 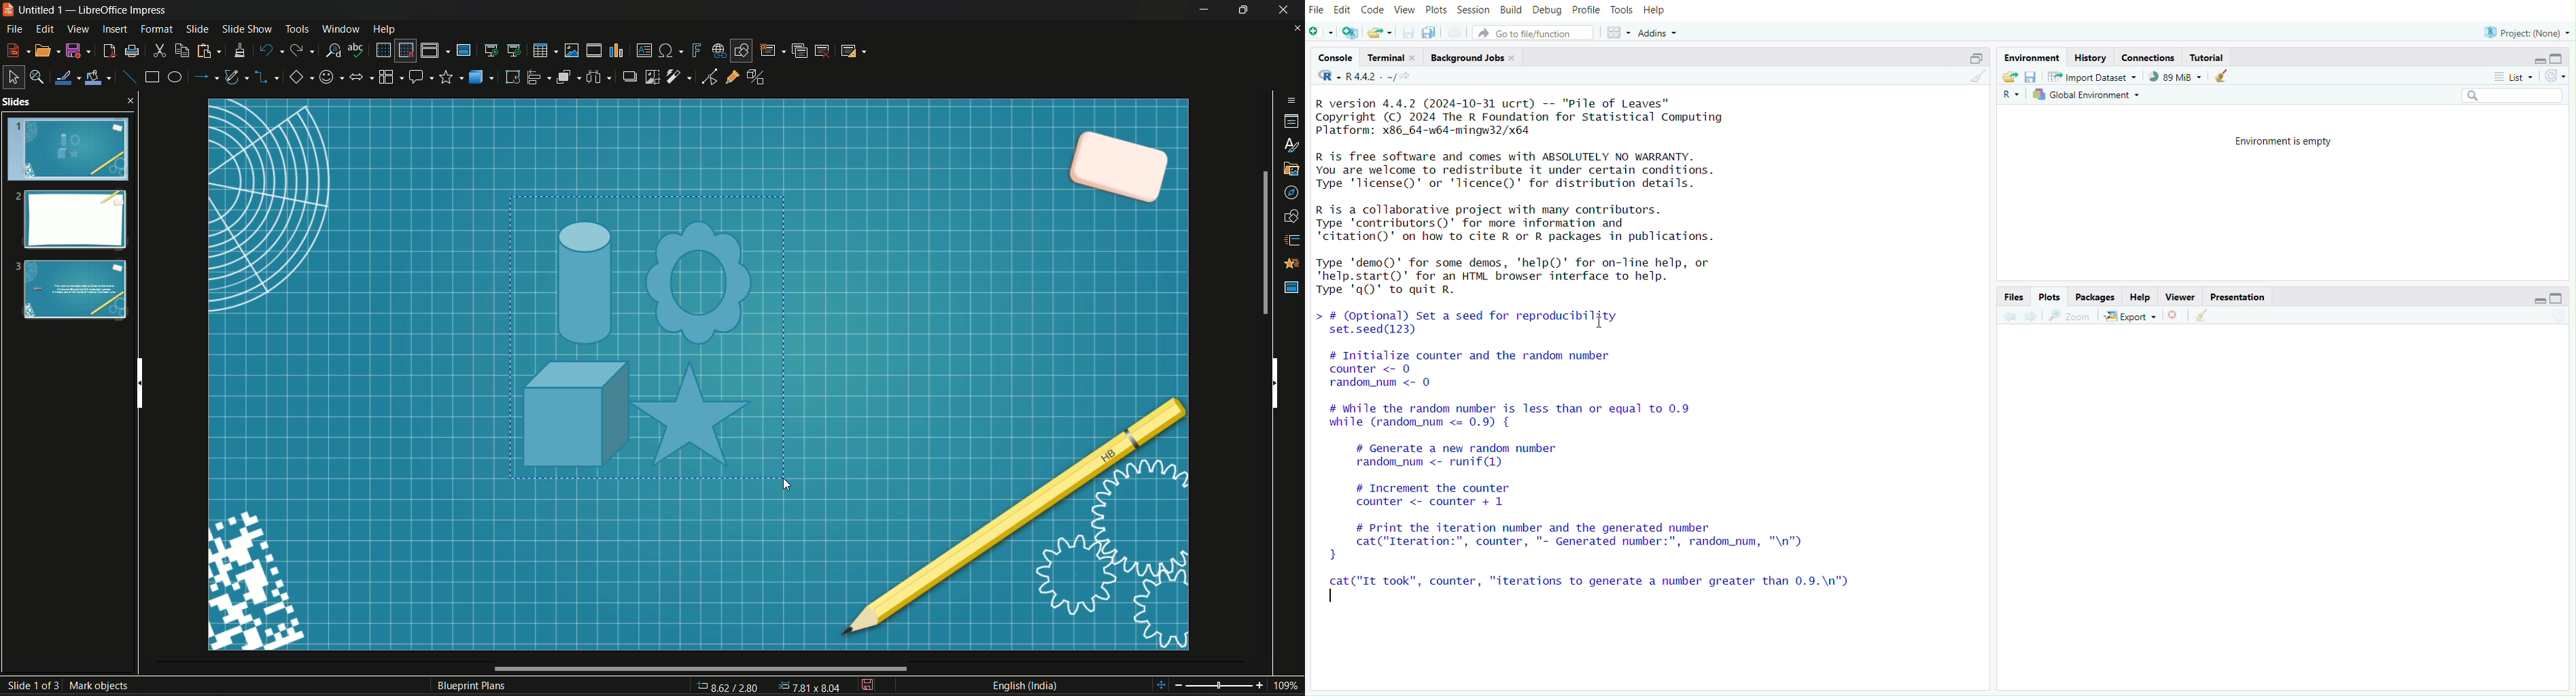 What do you see at coordinates (2011, 77) in the screenshot?
I see `Load workspace` at bounding box center [2011, 77].